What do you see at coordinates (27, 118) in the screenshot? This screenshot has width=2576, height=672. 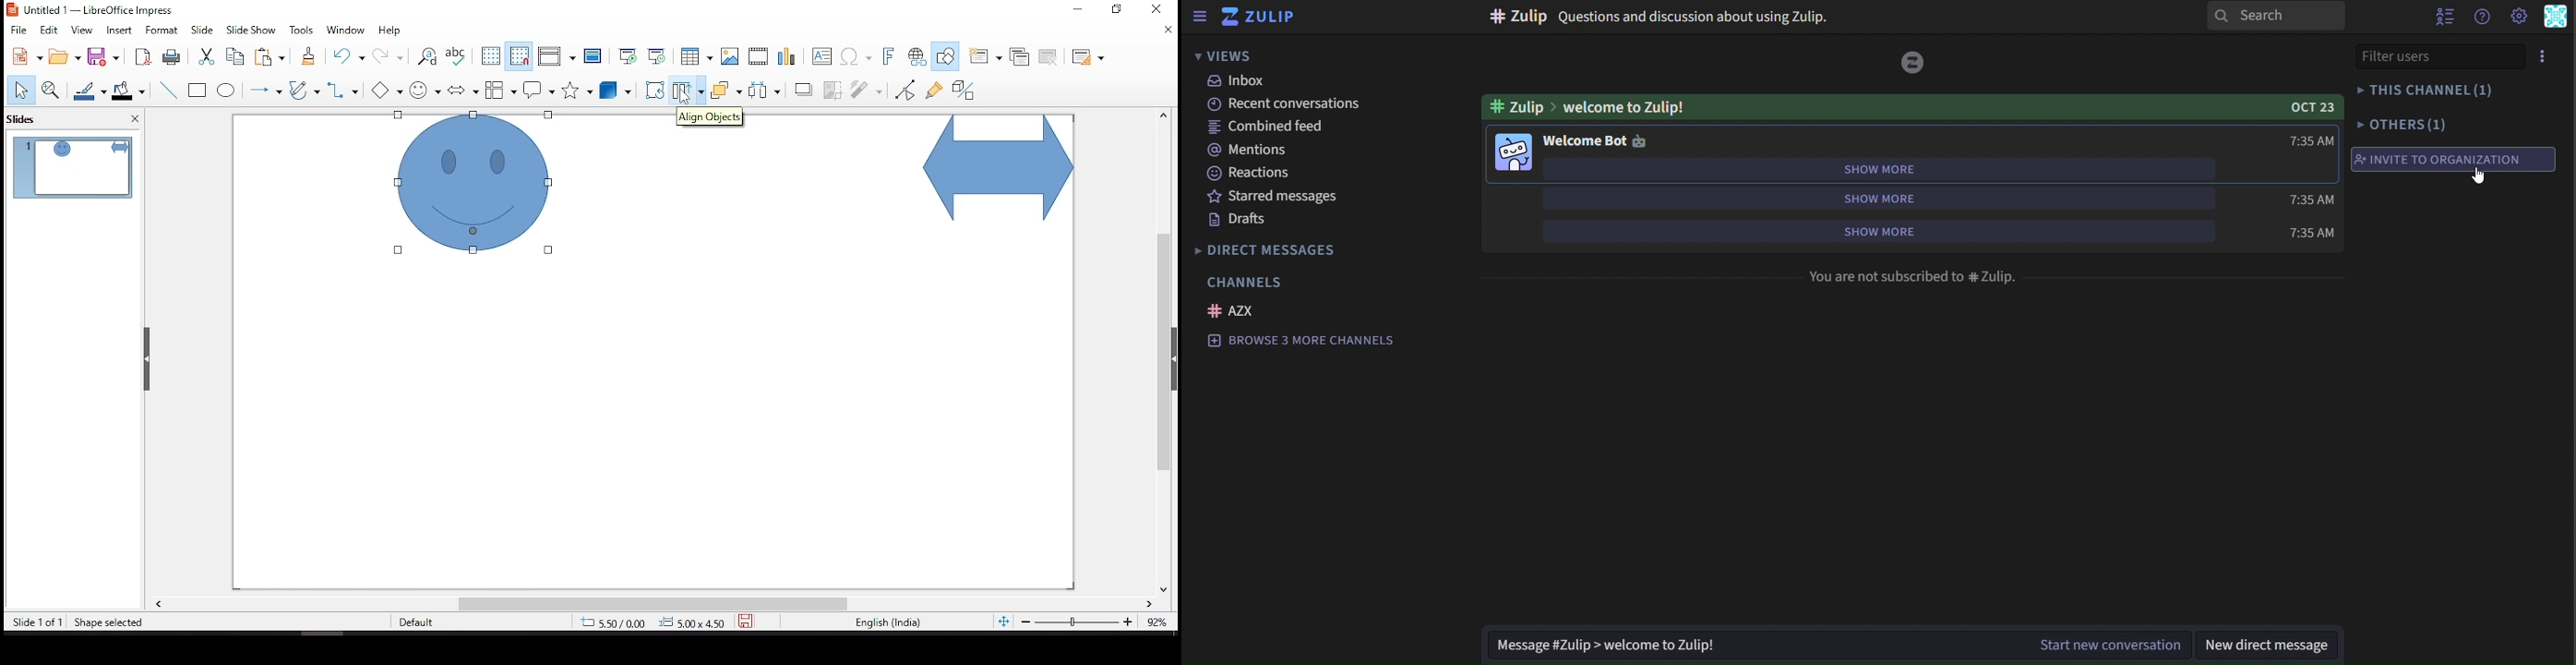 I see `slides` at bounding box center [27, 118].